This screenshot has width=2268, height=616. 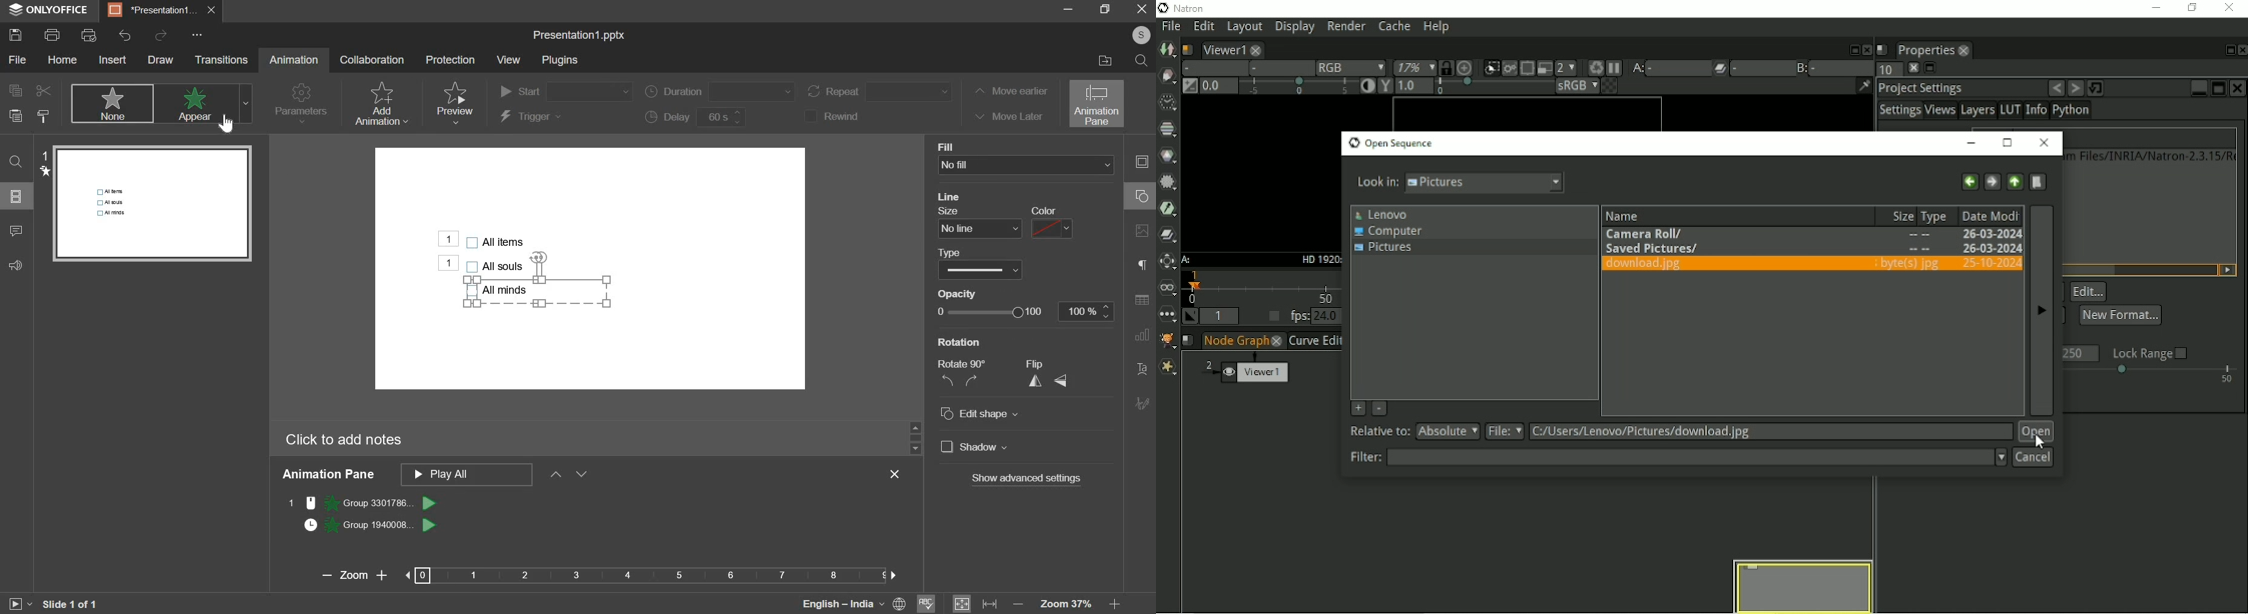 What do you see at coordinates (1730, 68) in the screenshot?
I see `Operations pllied between Viewer input A and B` at bounding box center [1730, 68].